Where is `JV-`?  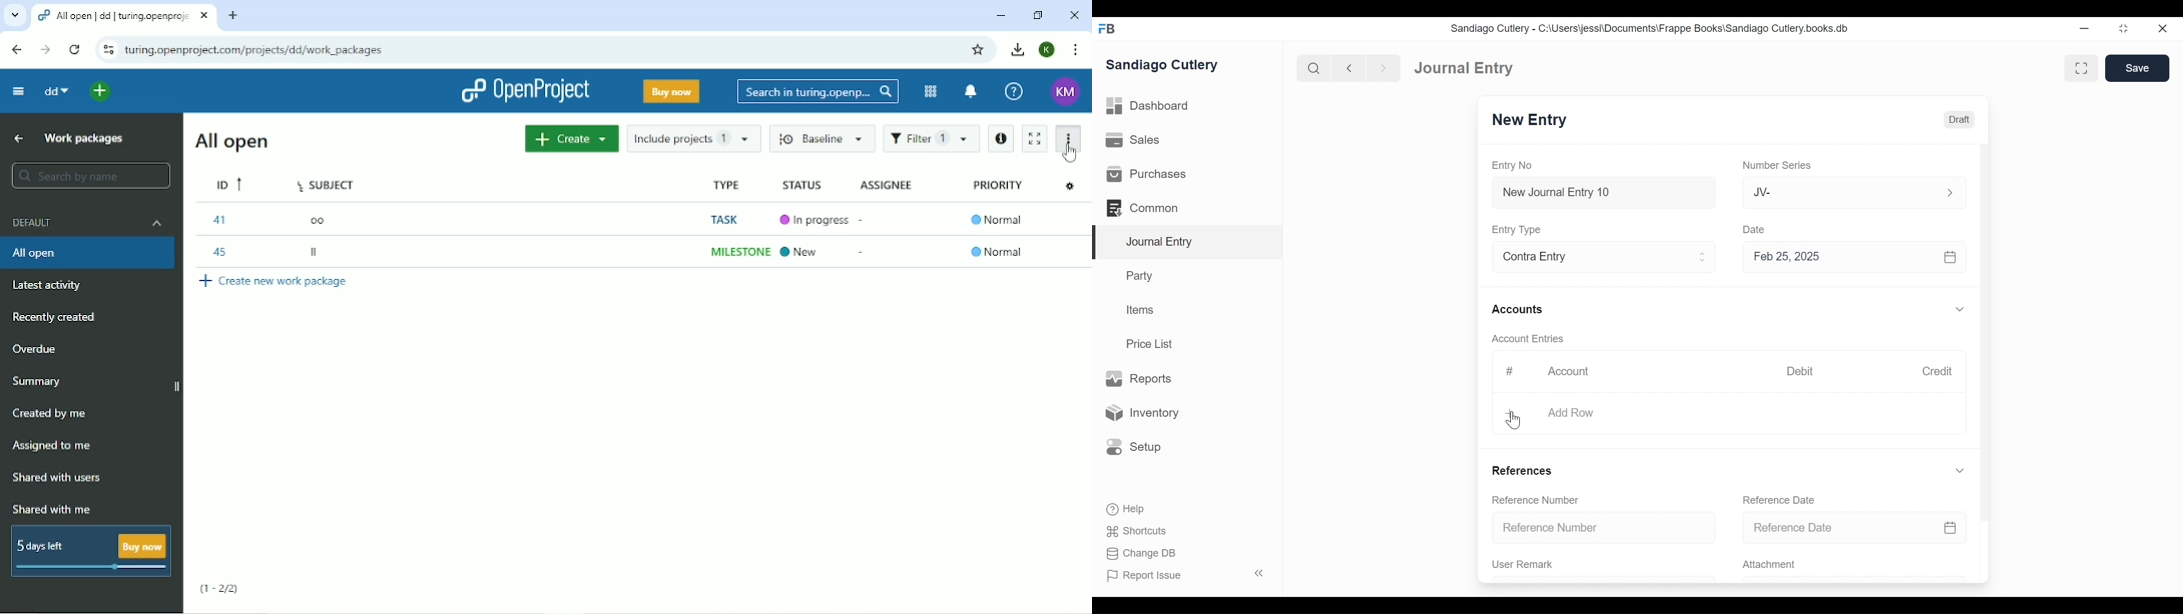 JV- is located at coordinates (1840, 192).